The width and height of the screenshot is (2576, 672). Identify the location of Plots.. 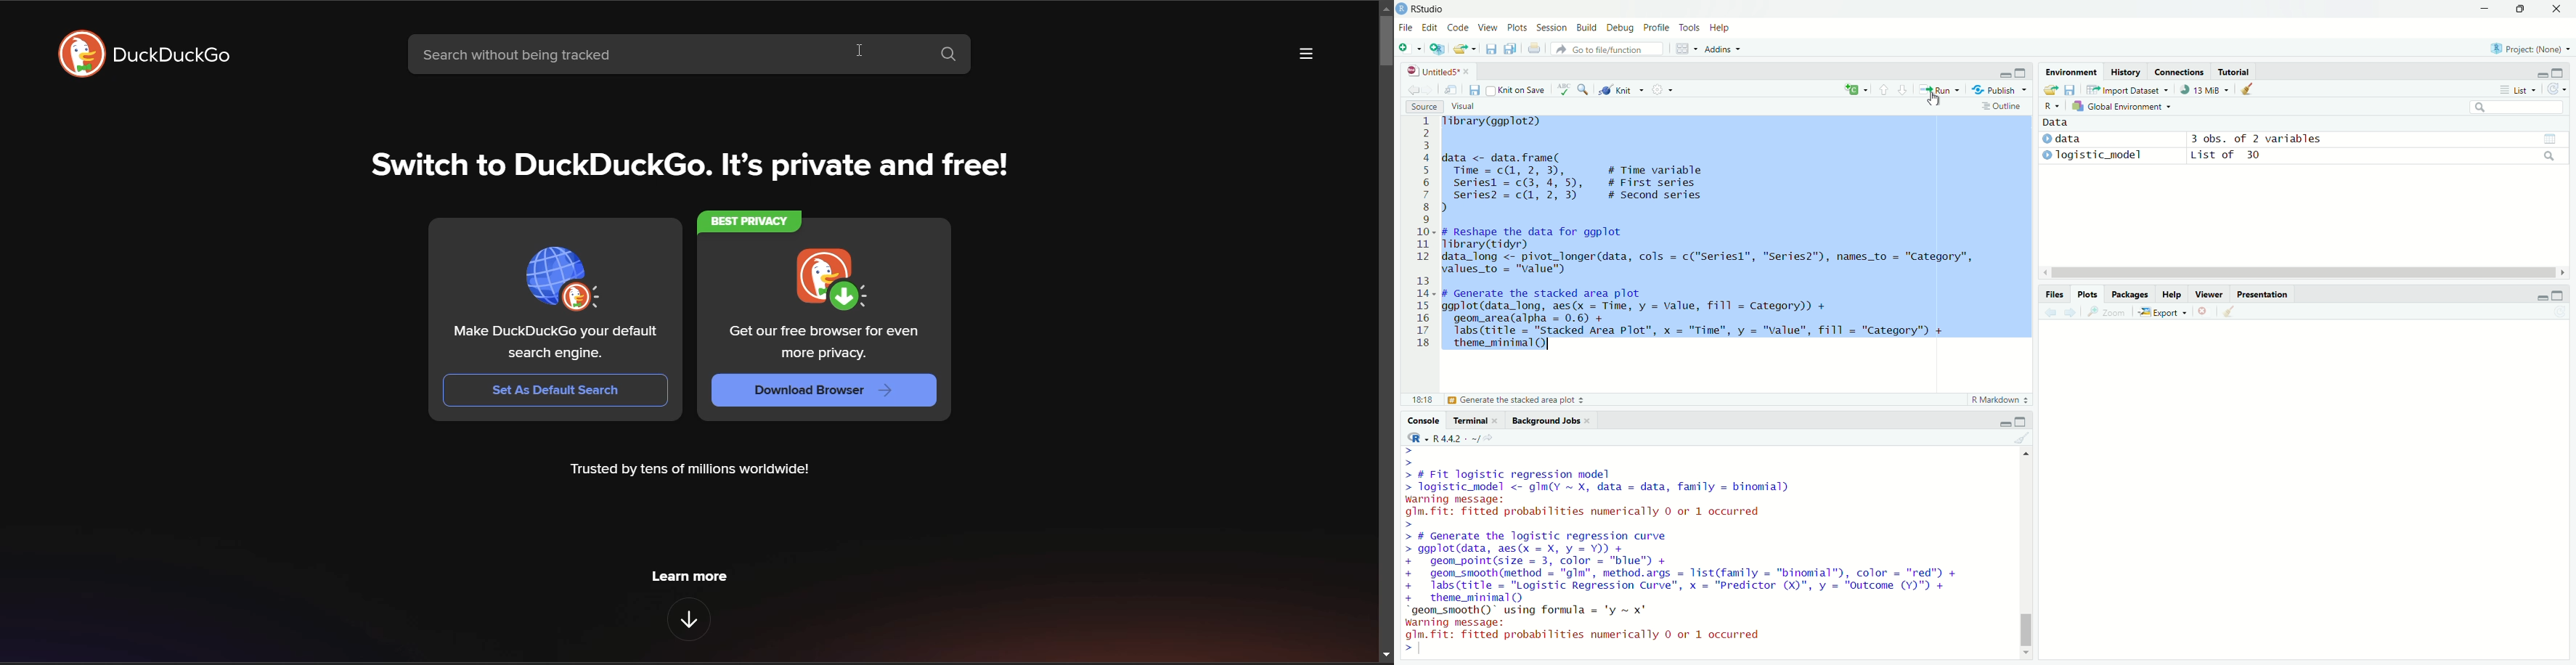
(2087, 294).